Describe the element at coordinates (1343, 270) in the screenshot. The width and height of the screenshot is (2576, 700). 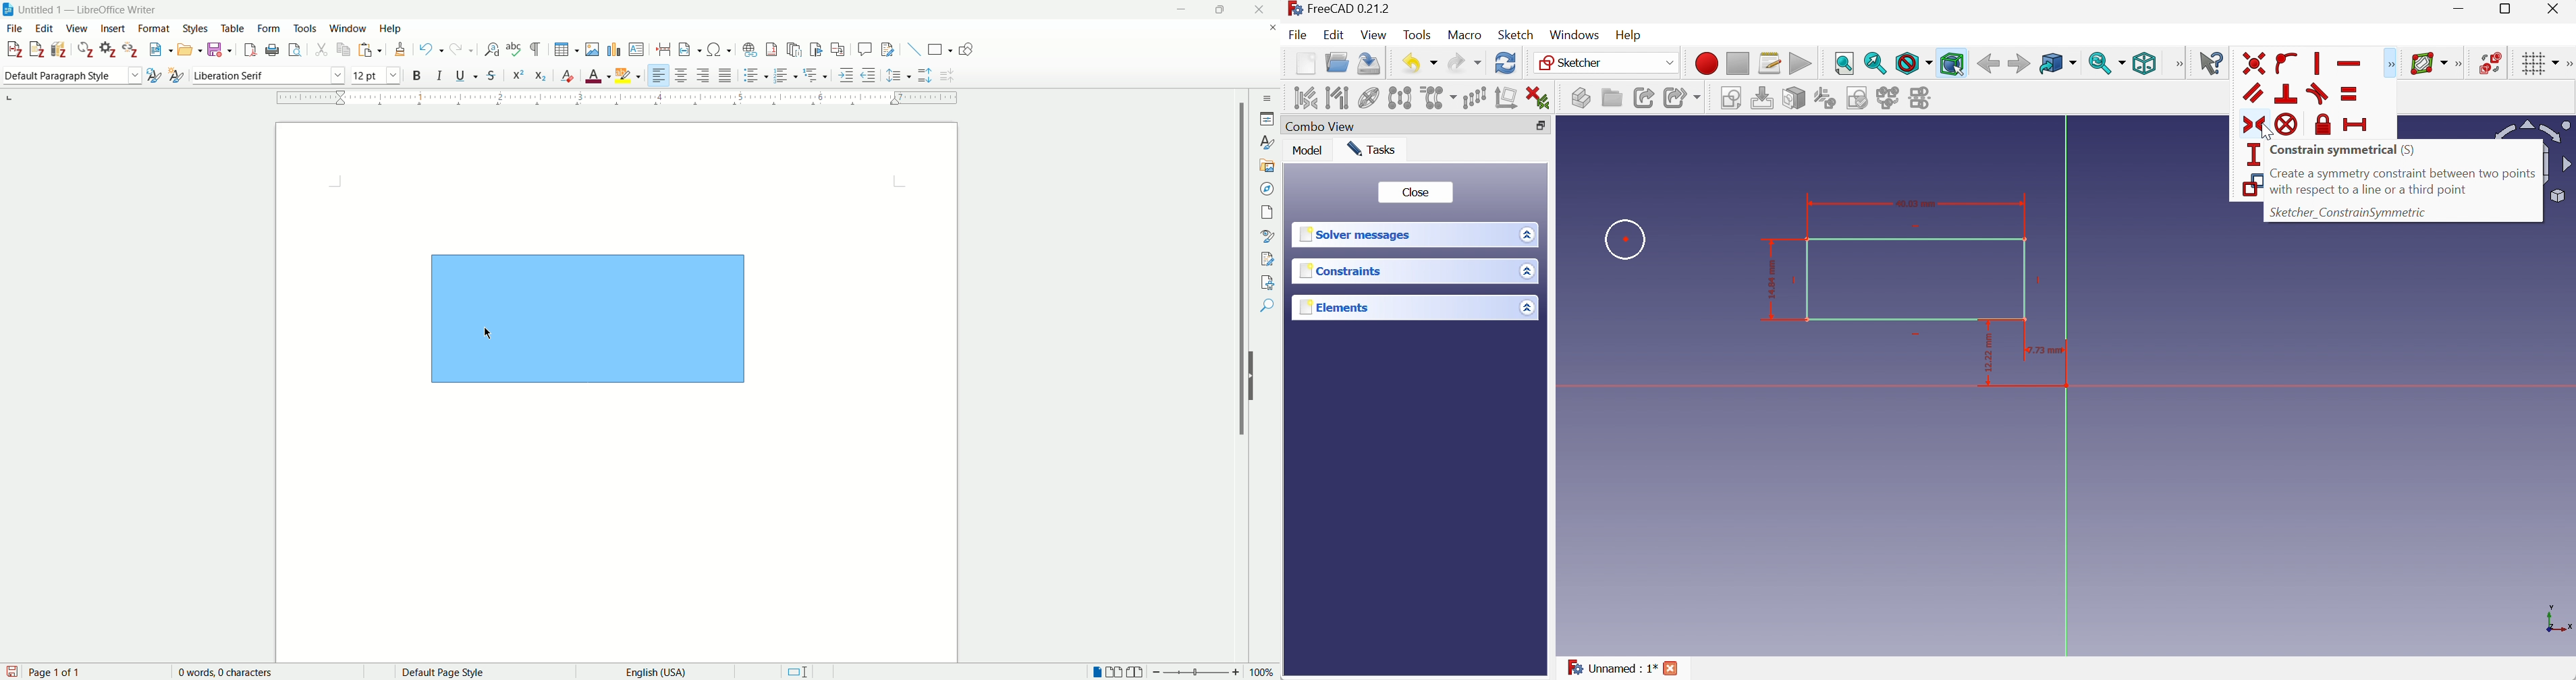
I see `Constraints` at that location.